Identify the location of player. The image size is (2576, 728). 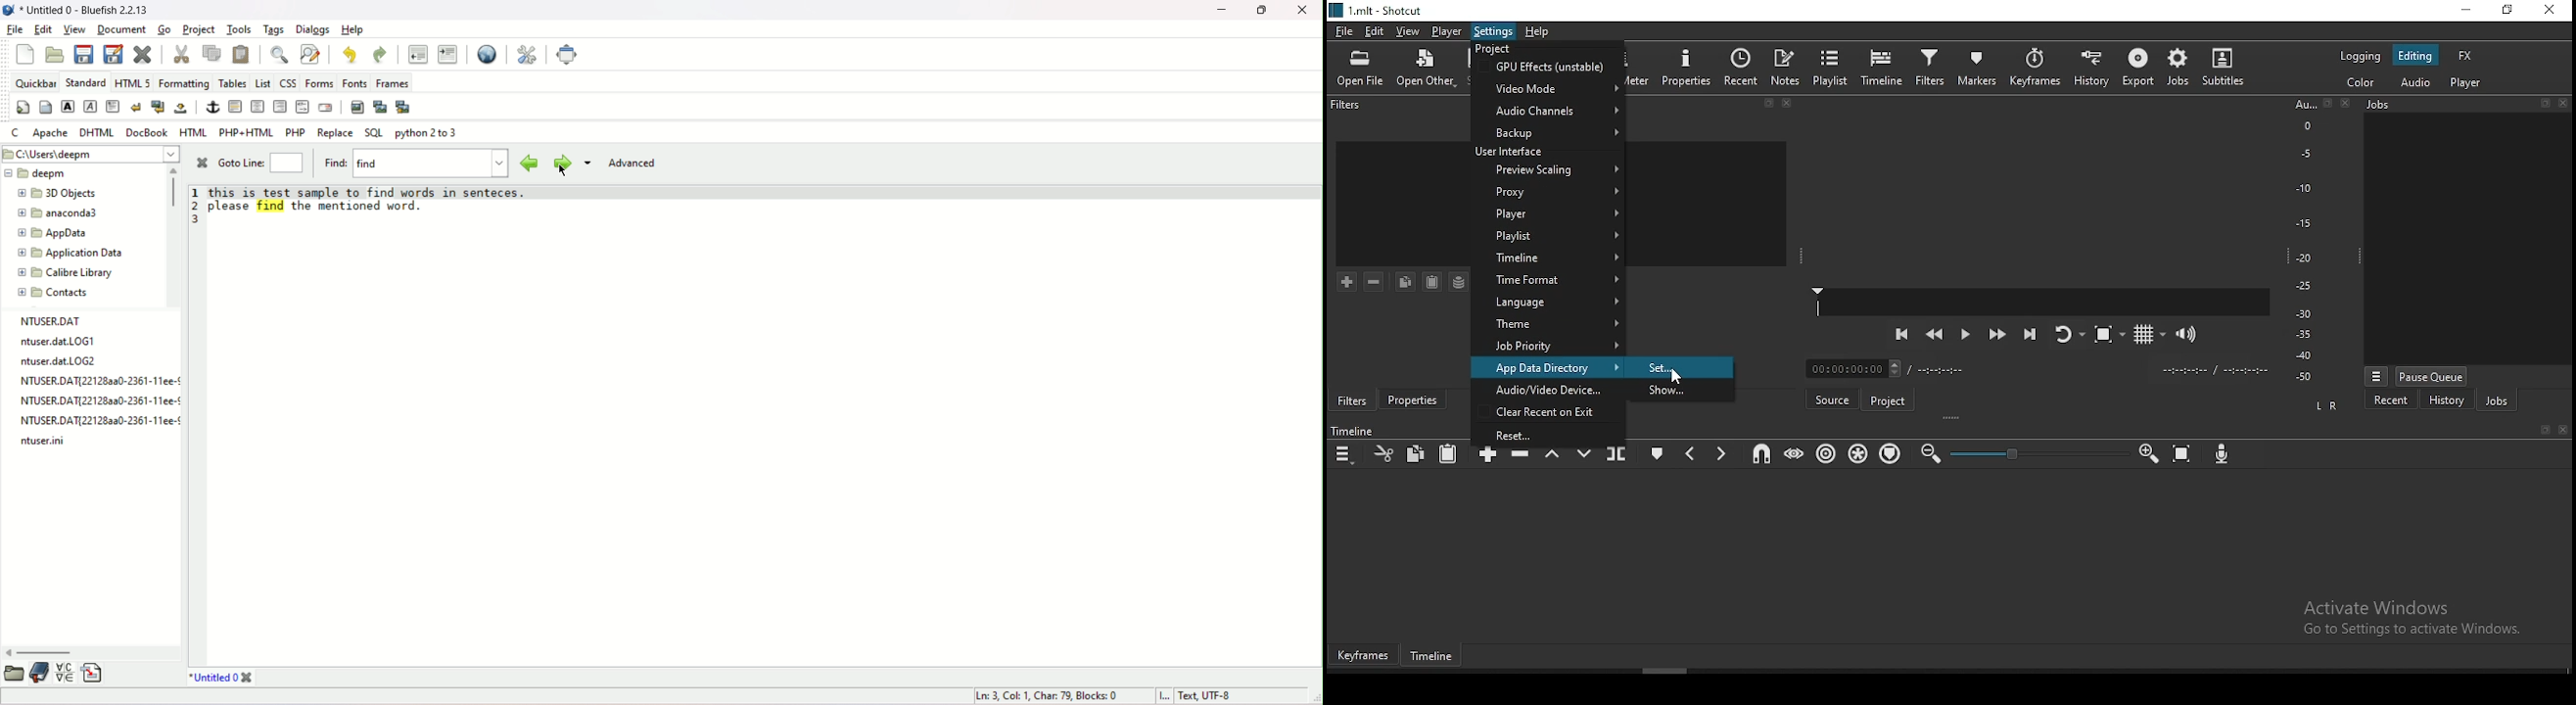
(1549, 213).